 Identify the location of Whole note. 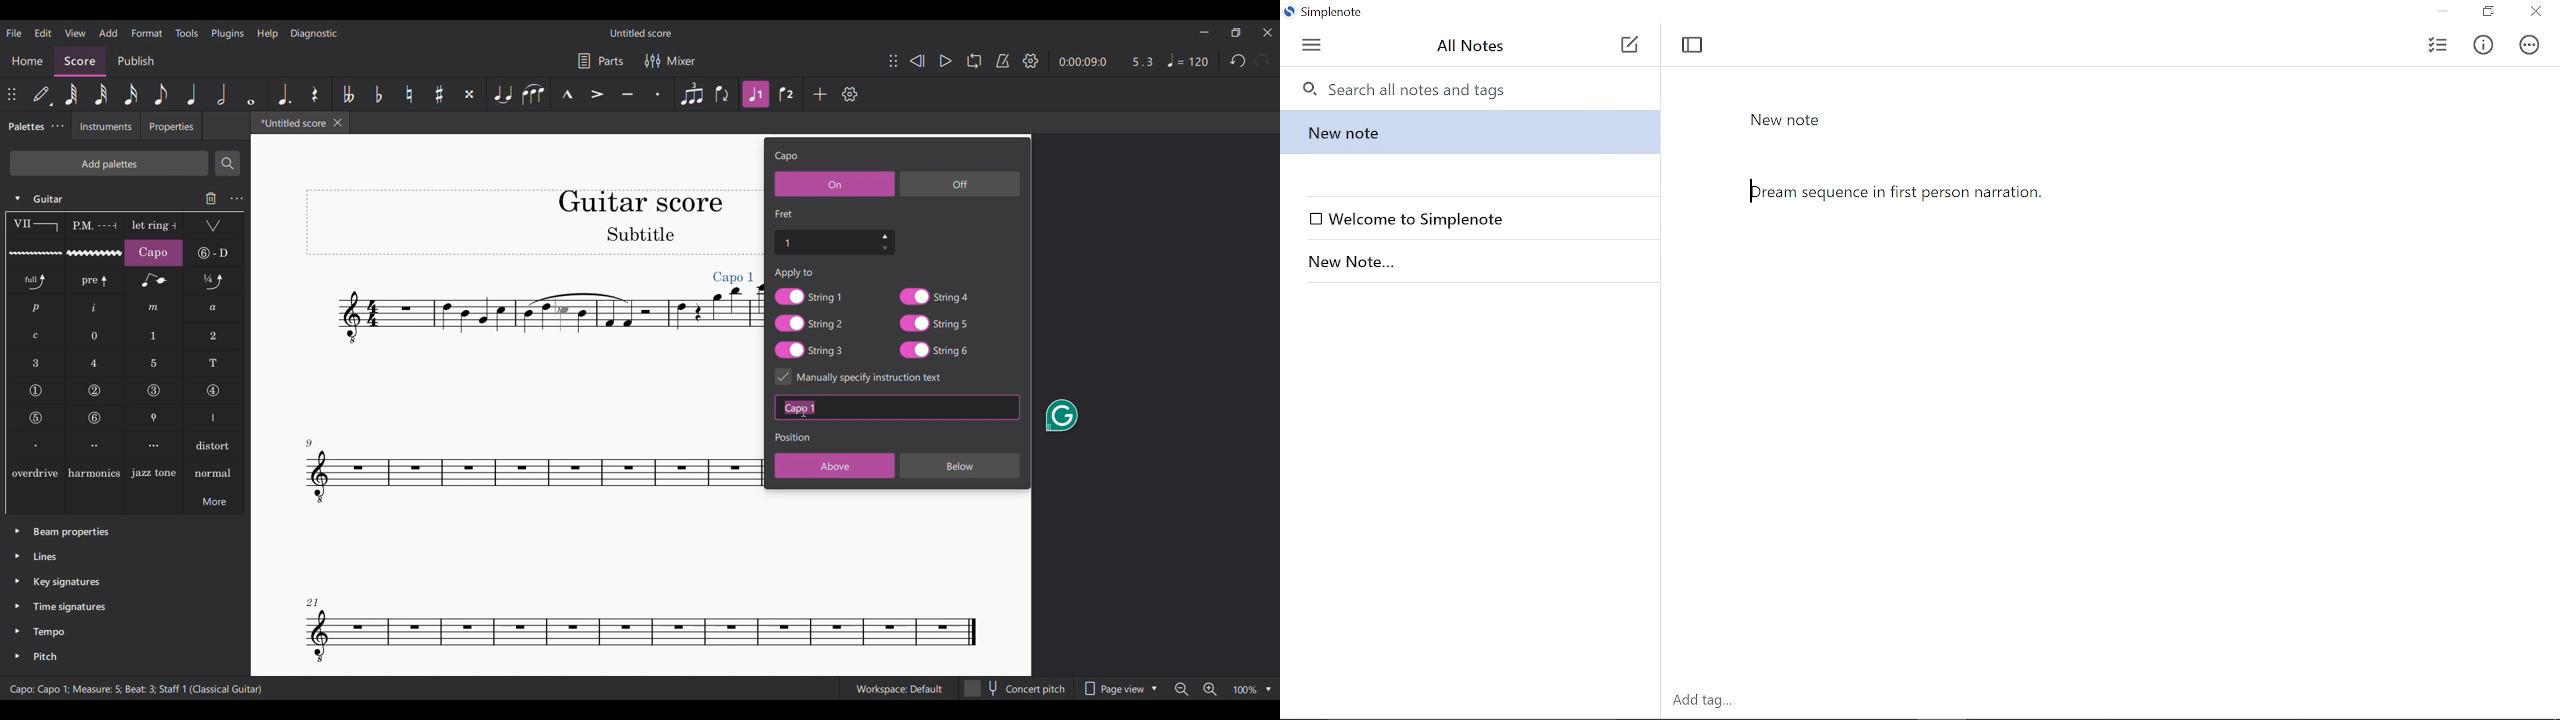
(251, 94).